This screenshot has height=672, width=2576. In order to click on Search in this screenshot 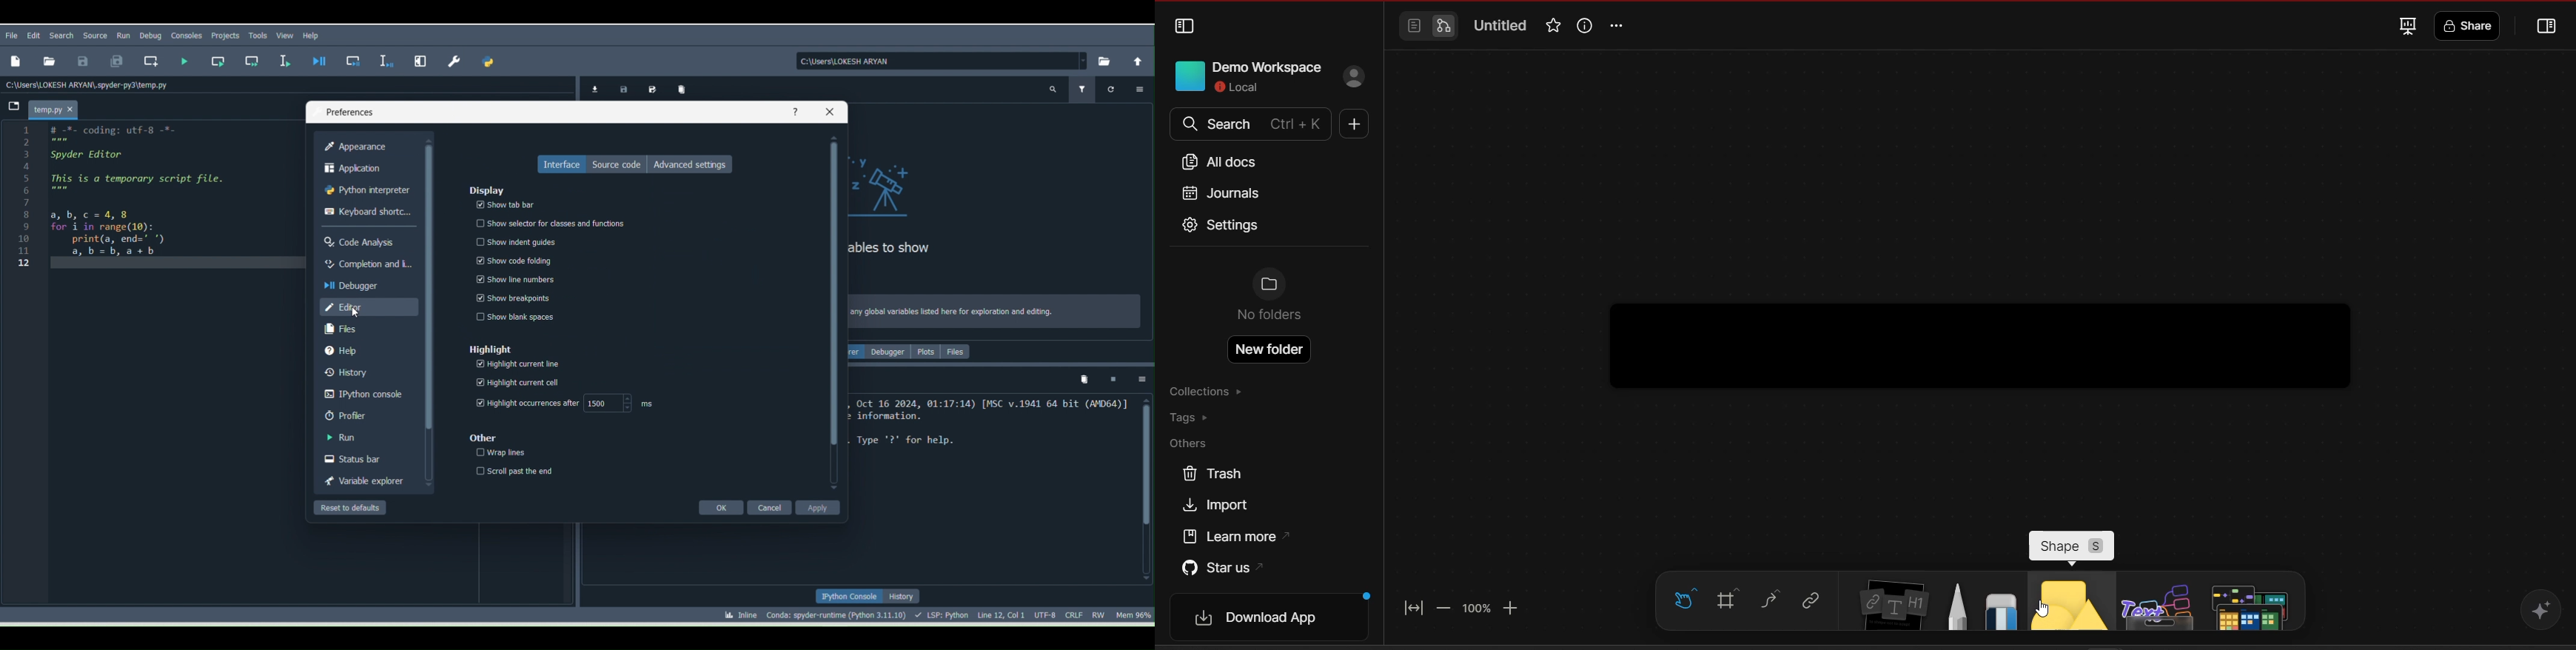, I will do `click(60, 34)`.